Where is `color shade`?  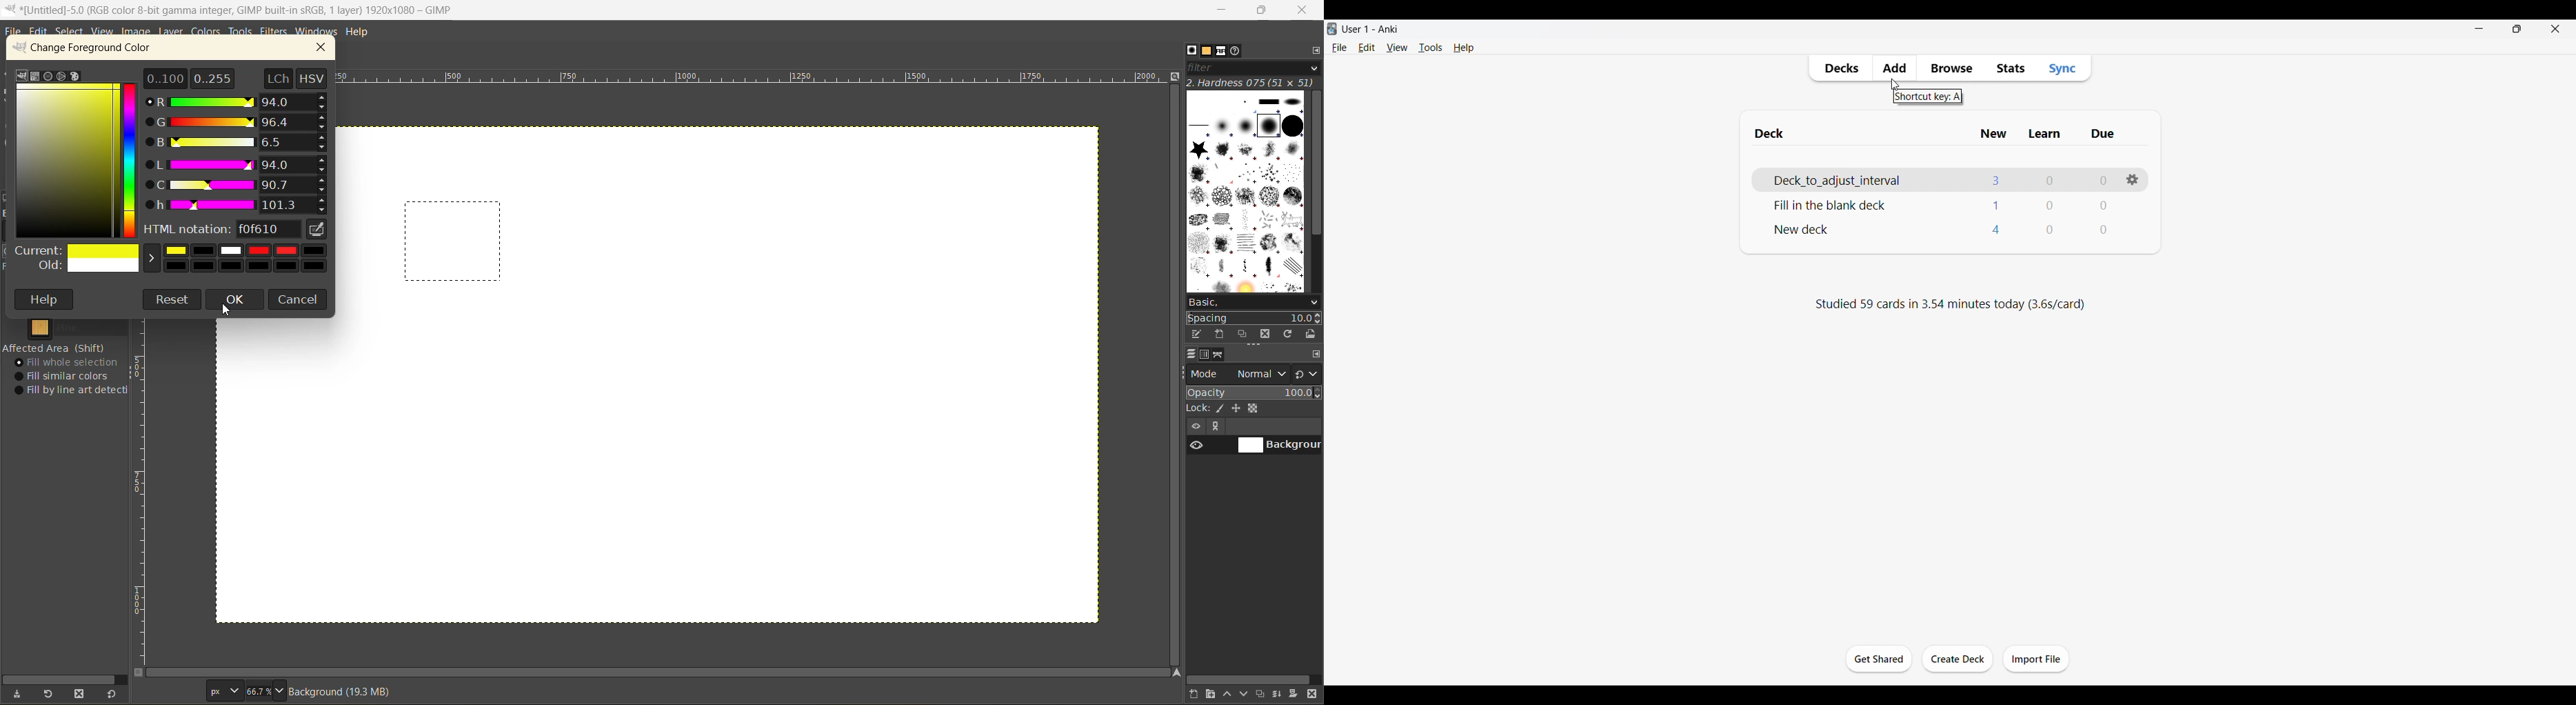
color shade is located at coordinates (66, 163).